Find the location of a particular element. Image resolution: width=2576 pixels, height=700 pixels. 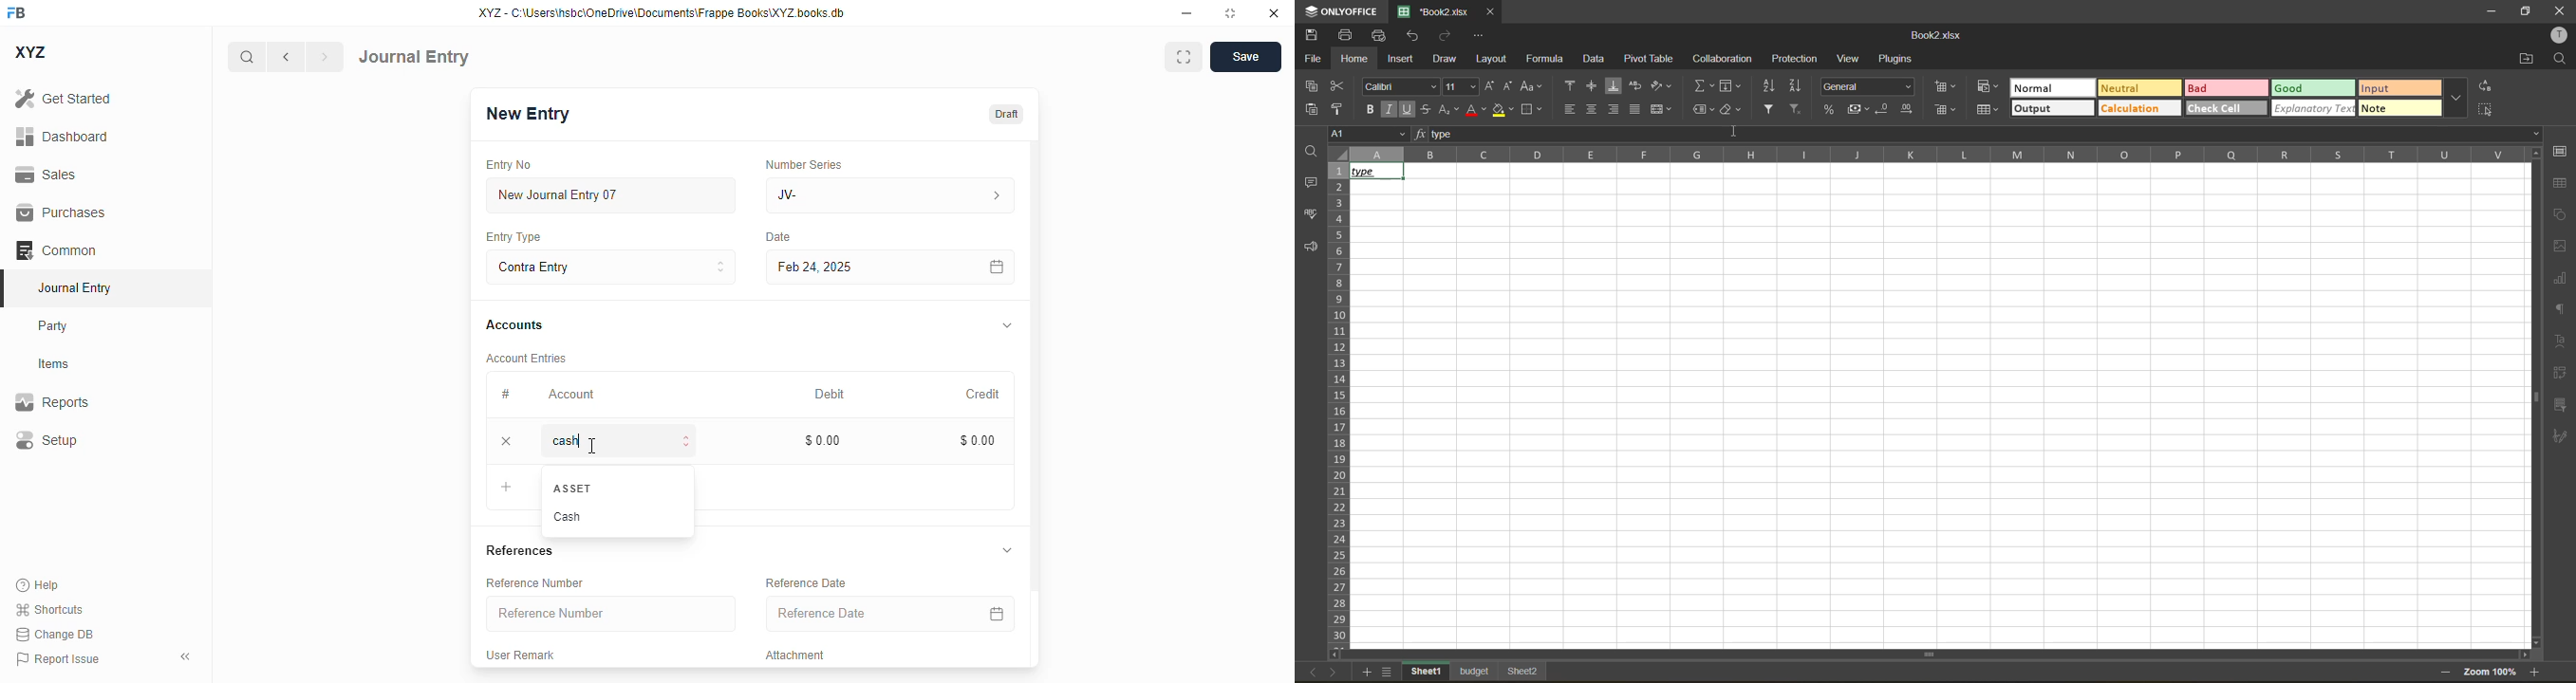

reference date is located at coordinates (807, 582).